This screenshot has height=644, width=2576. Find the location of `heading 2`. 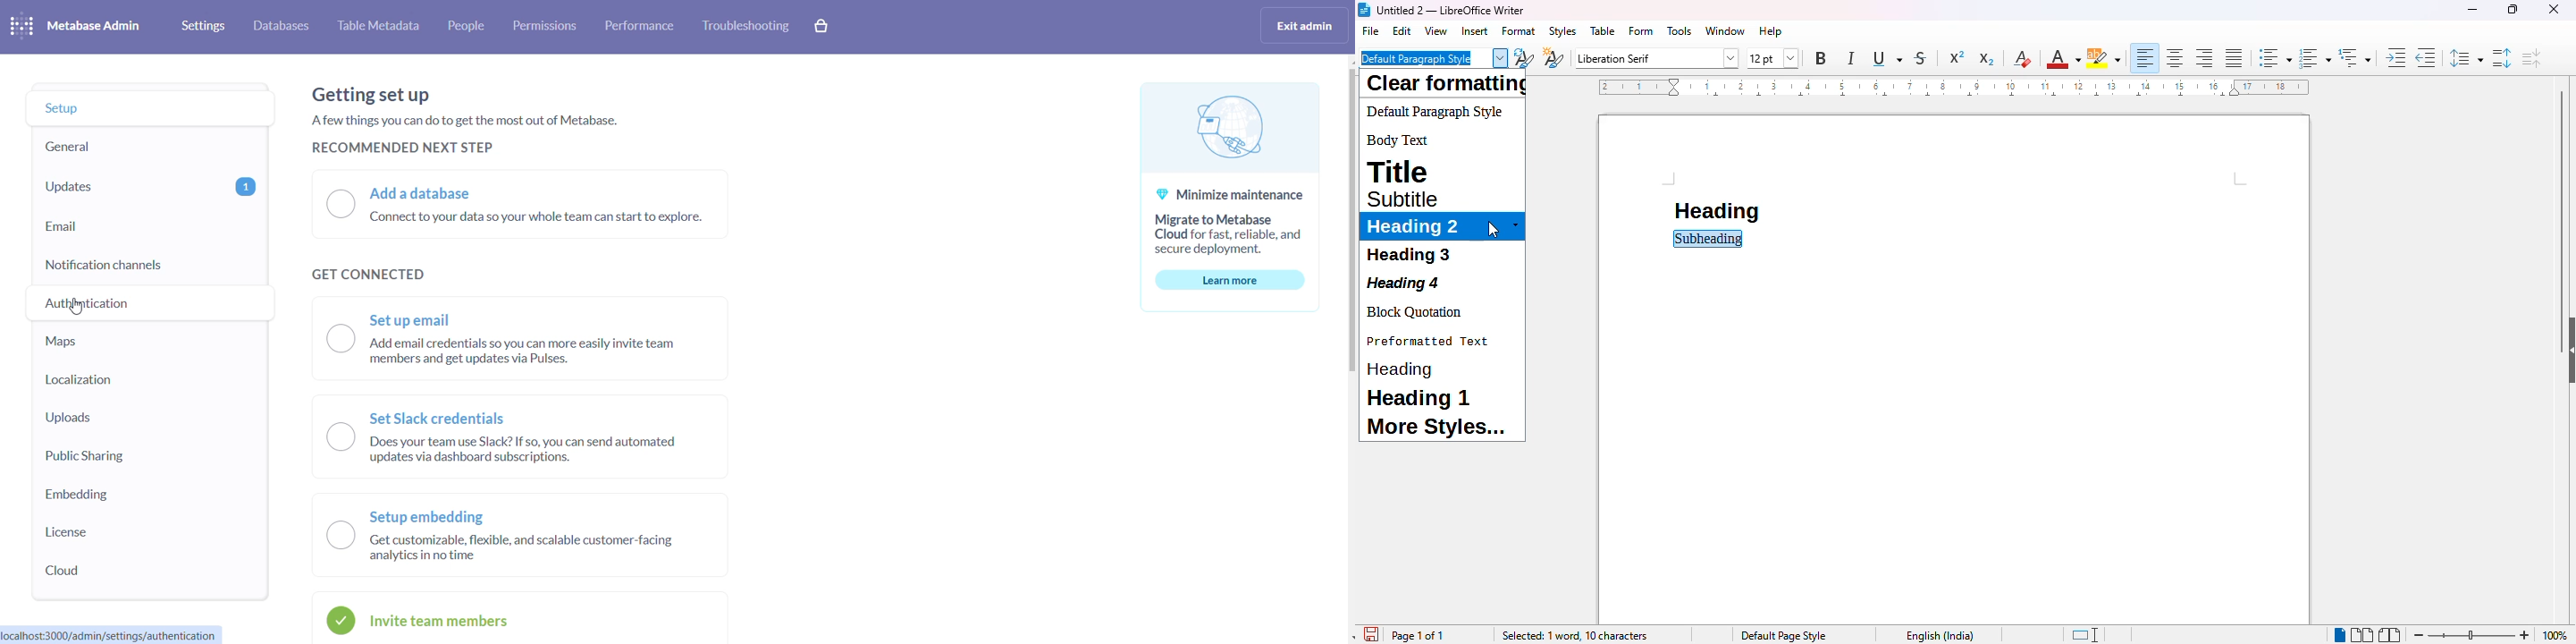

heading 2 is located at coordinates (1418, 226).